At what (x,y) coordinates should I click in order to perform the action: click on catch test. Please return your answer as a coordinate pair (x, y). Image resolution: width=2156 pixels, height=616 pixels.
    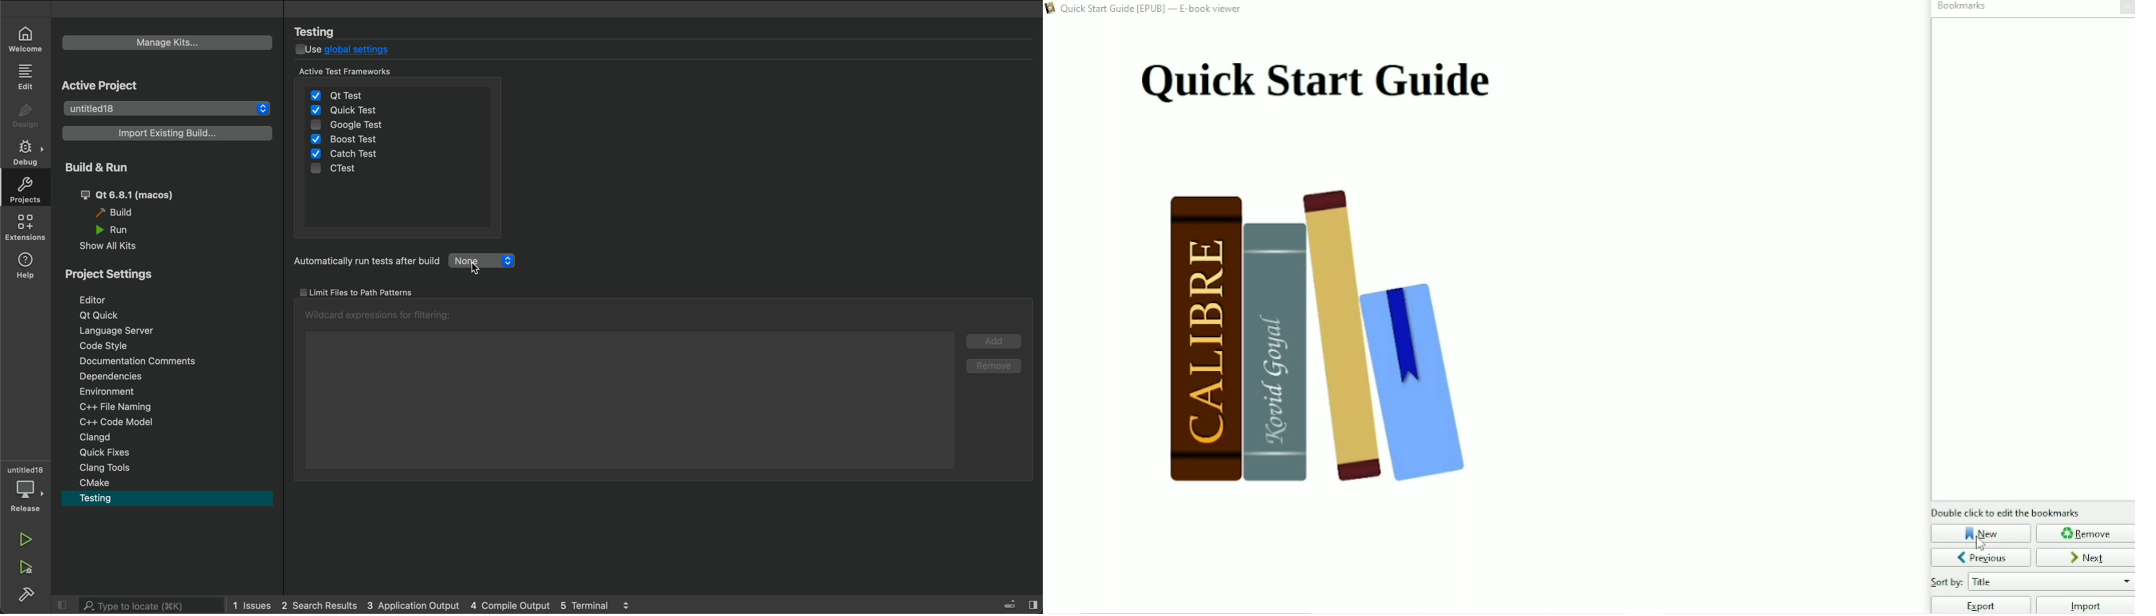
    Looking at the image, I should click on (346, 154).